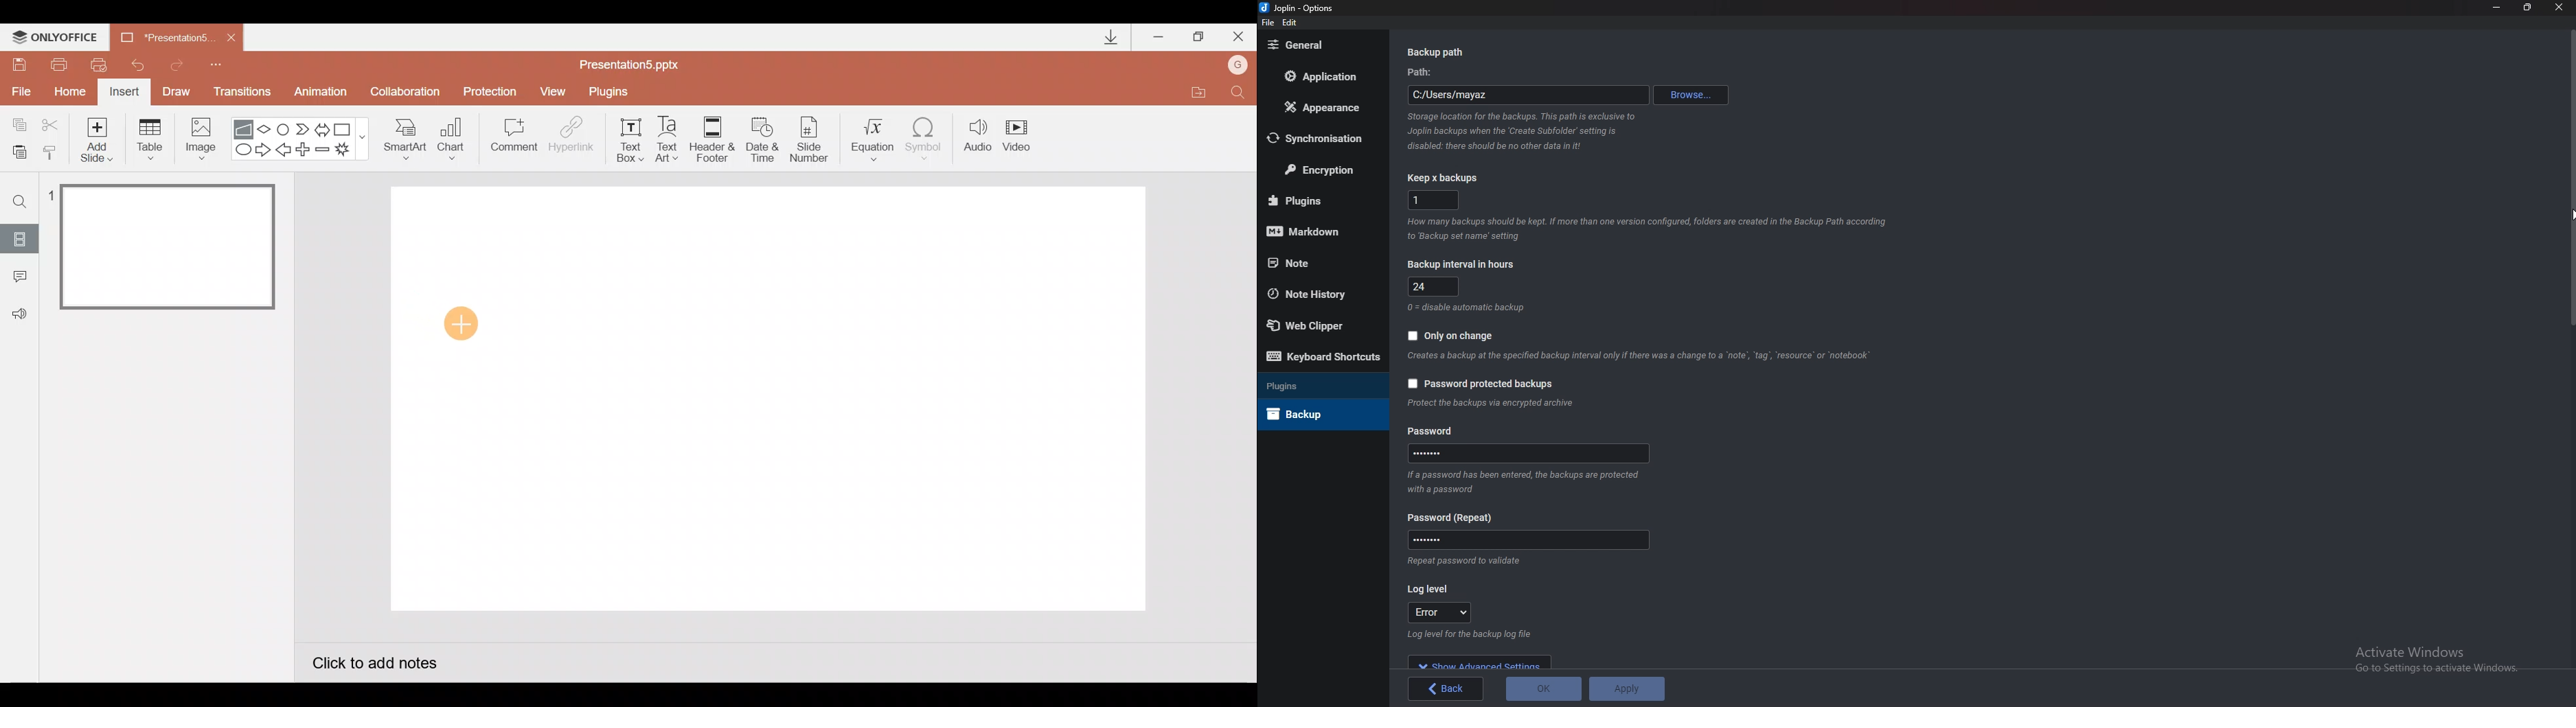  What do you see at coordinates (1325, 169) in the screenshot?
I see `Encryption` at bounding box center [1325, 169].